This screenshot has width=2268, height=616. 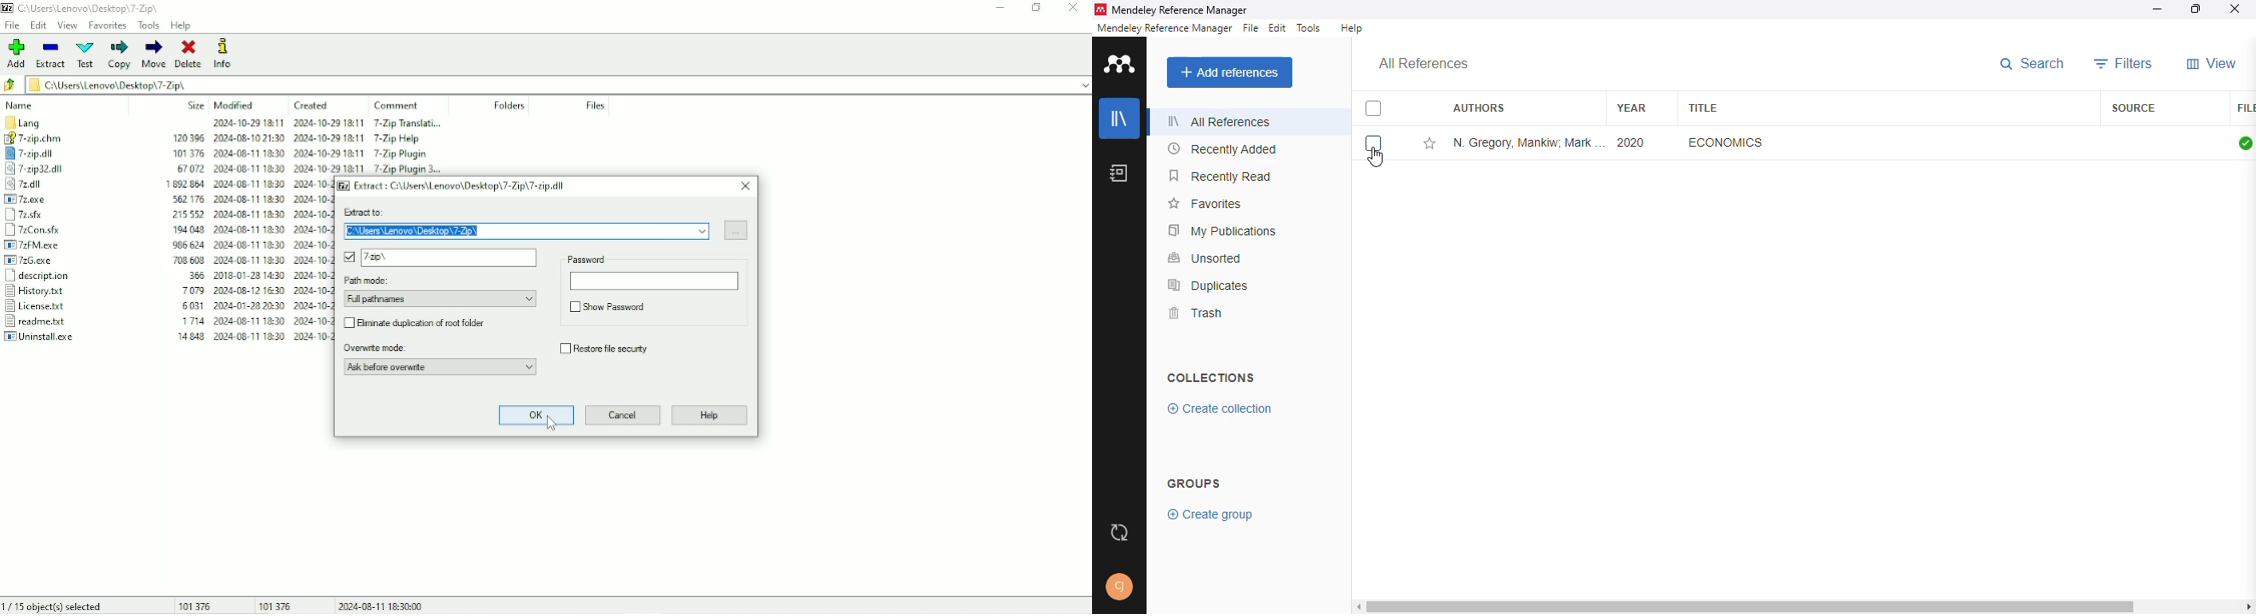 I want to click on Files, so click(x=596, y=105).